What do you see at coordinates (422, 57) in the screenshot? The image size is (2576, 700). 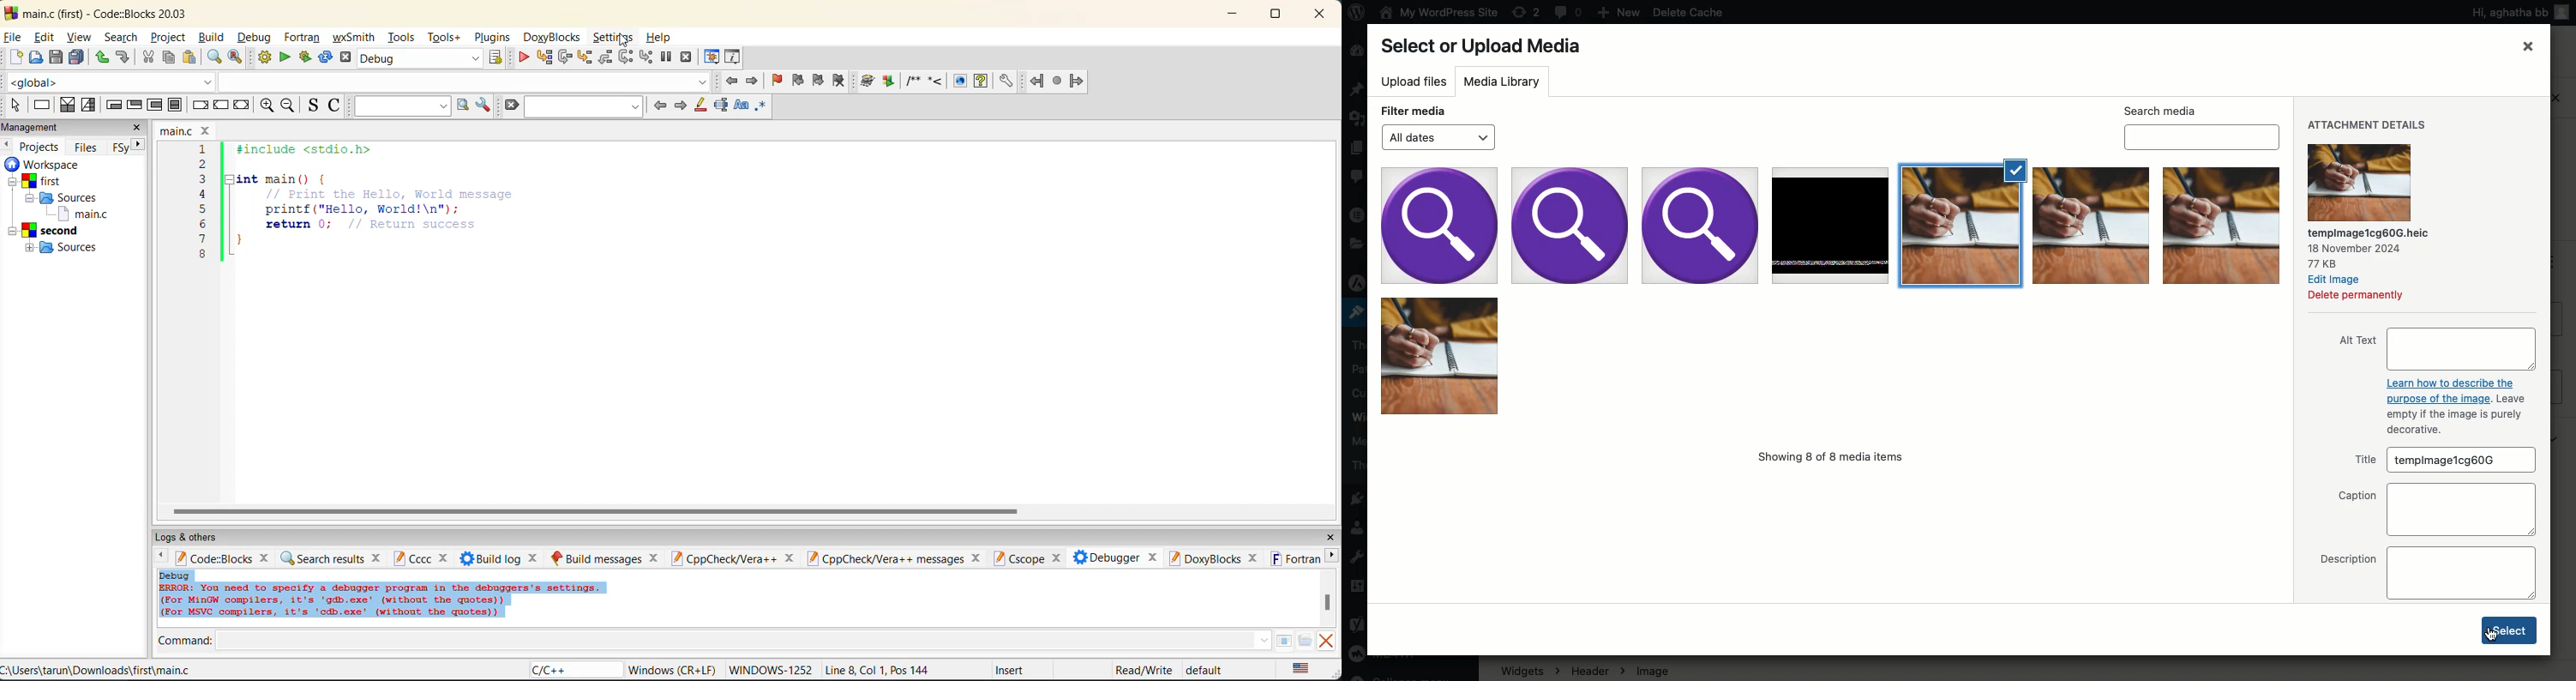 I see `Debug` at bounding box center [422, 57].